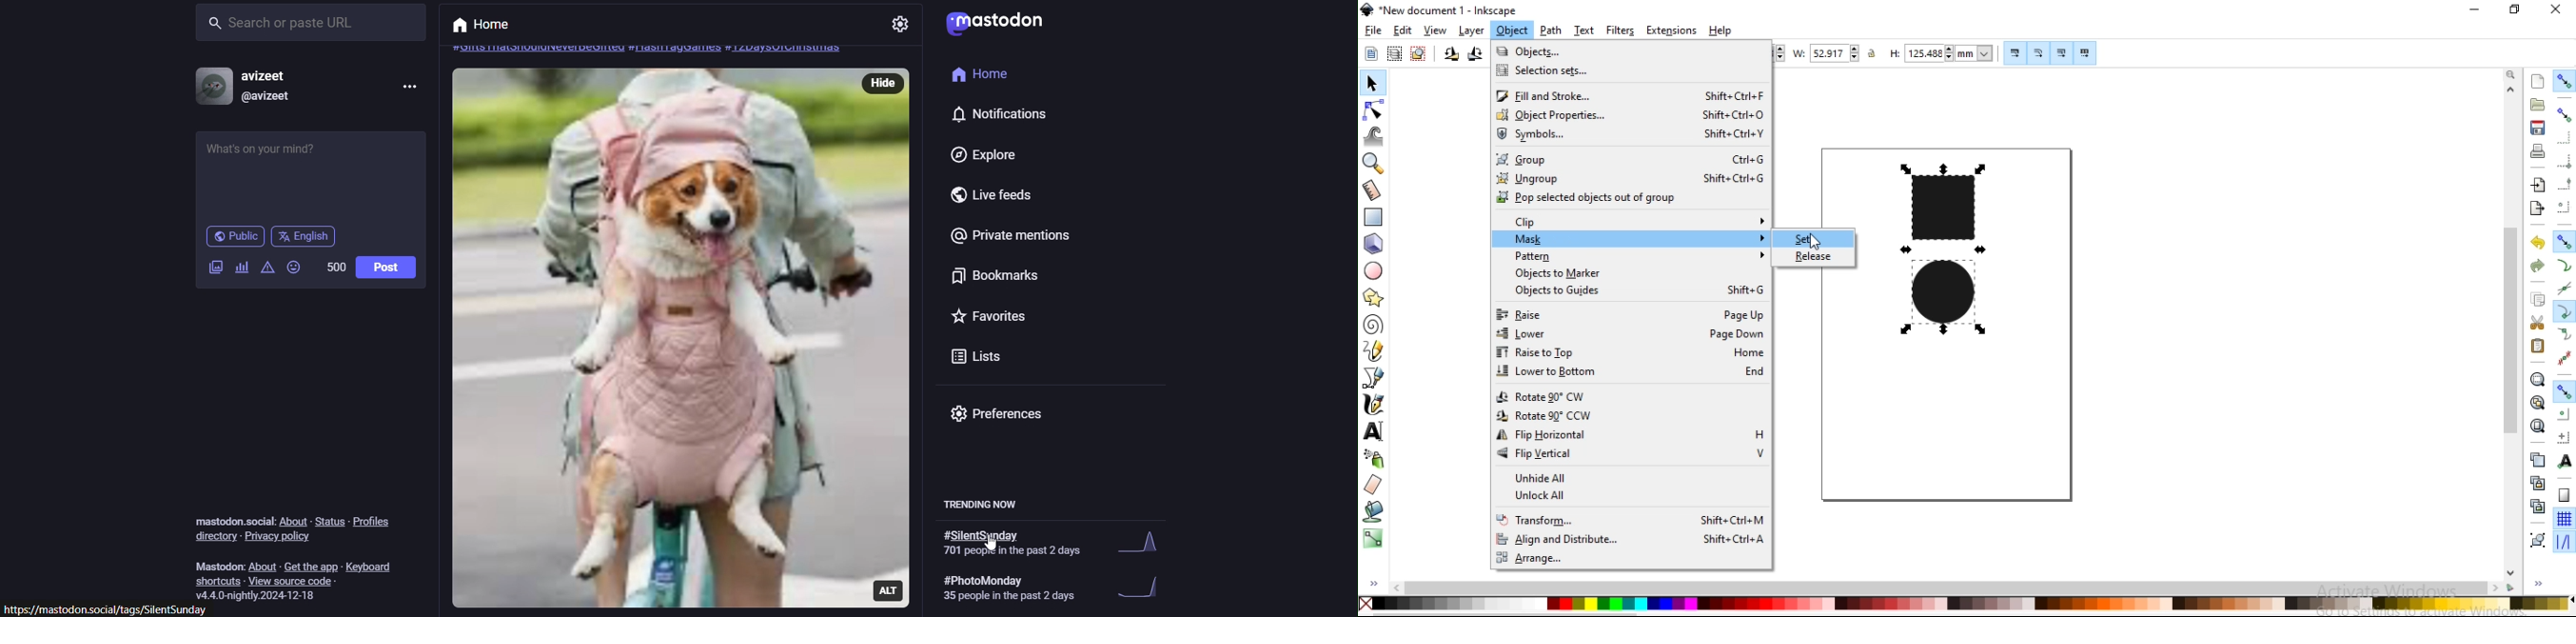  Describe the element at coordinates (2538, 426) in the screenshot. I see `zoom to fit page` at that location.